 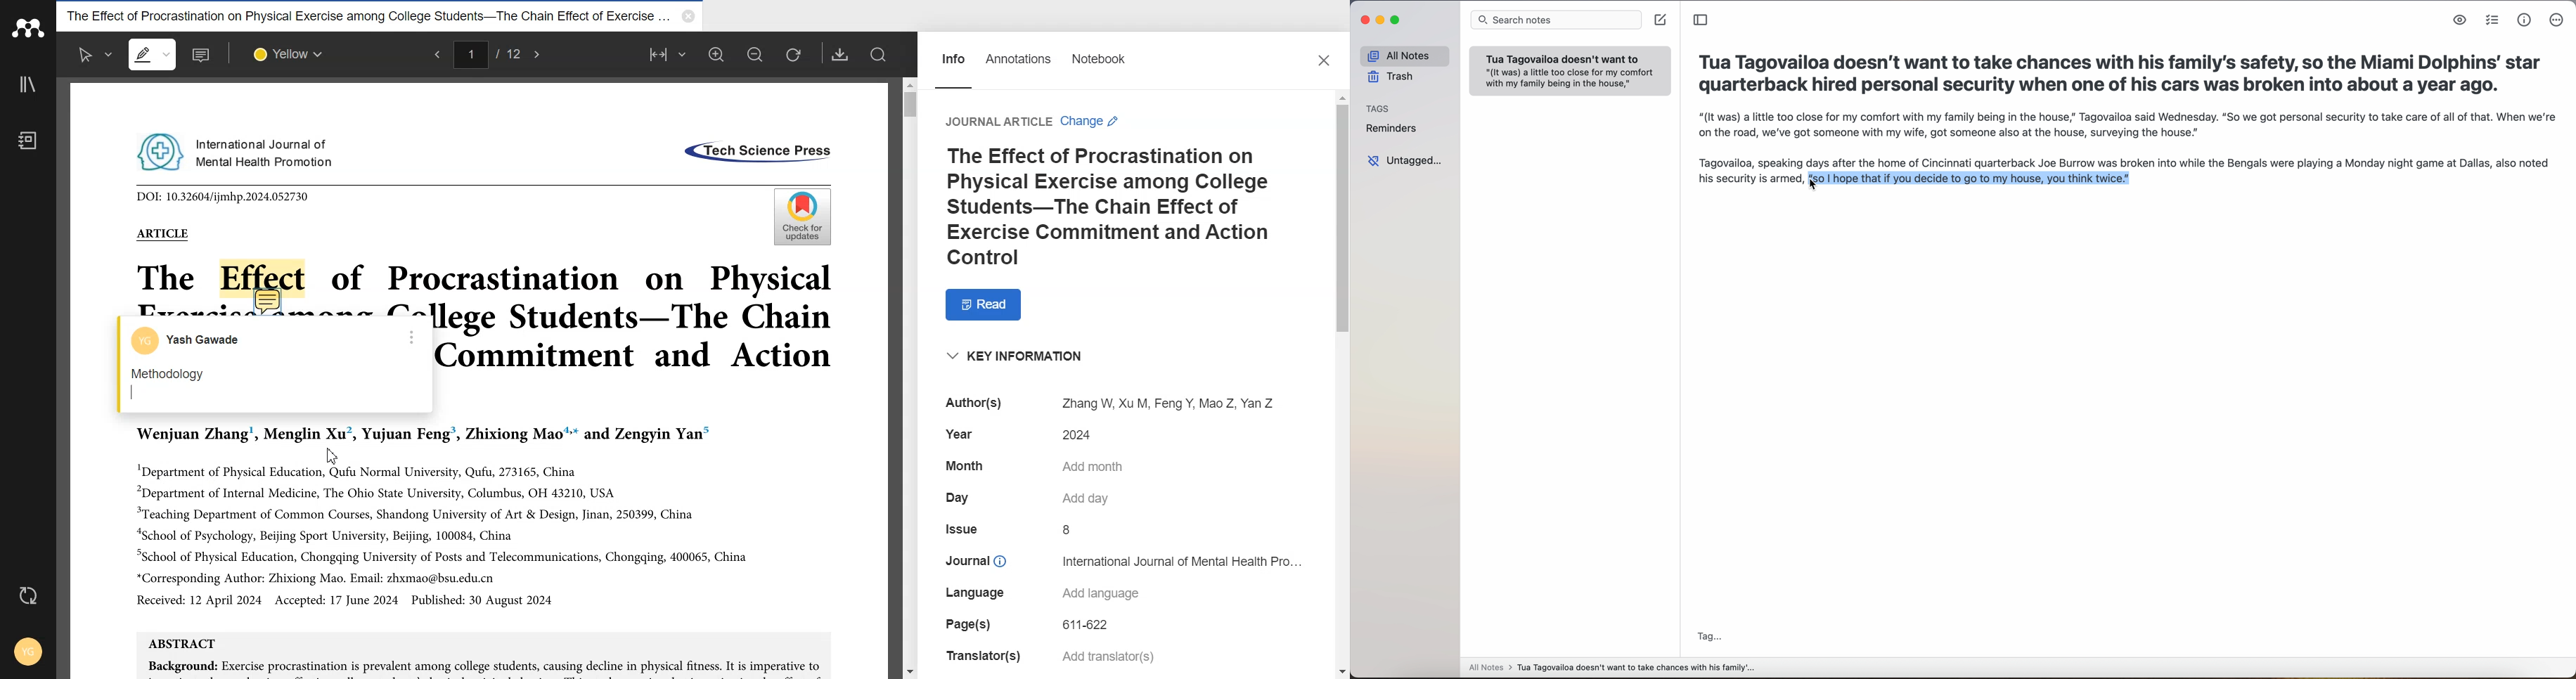 What do you see at coordinates (203, 55) in the screenshot?
I see `Add note` at bounding box center [203, 55].